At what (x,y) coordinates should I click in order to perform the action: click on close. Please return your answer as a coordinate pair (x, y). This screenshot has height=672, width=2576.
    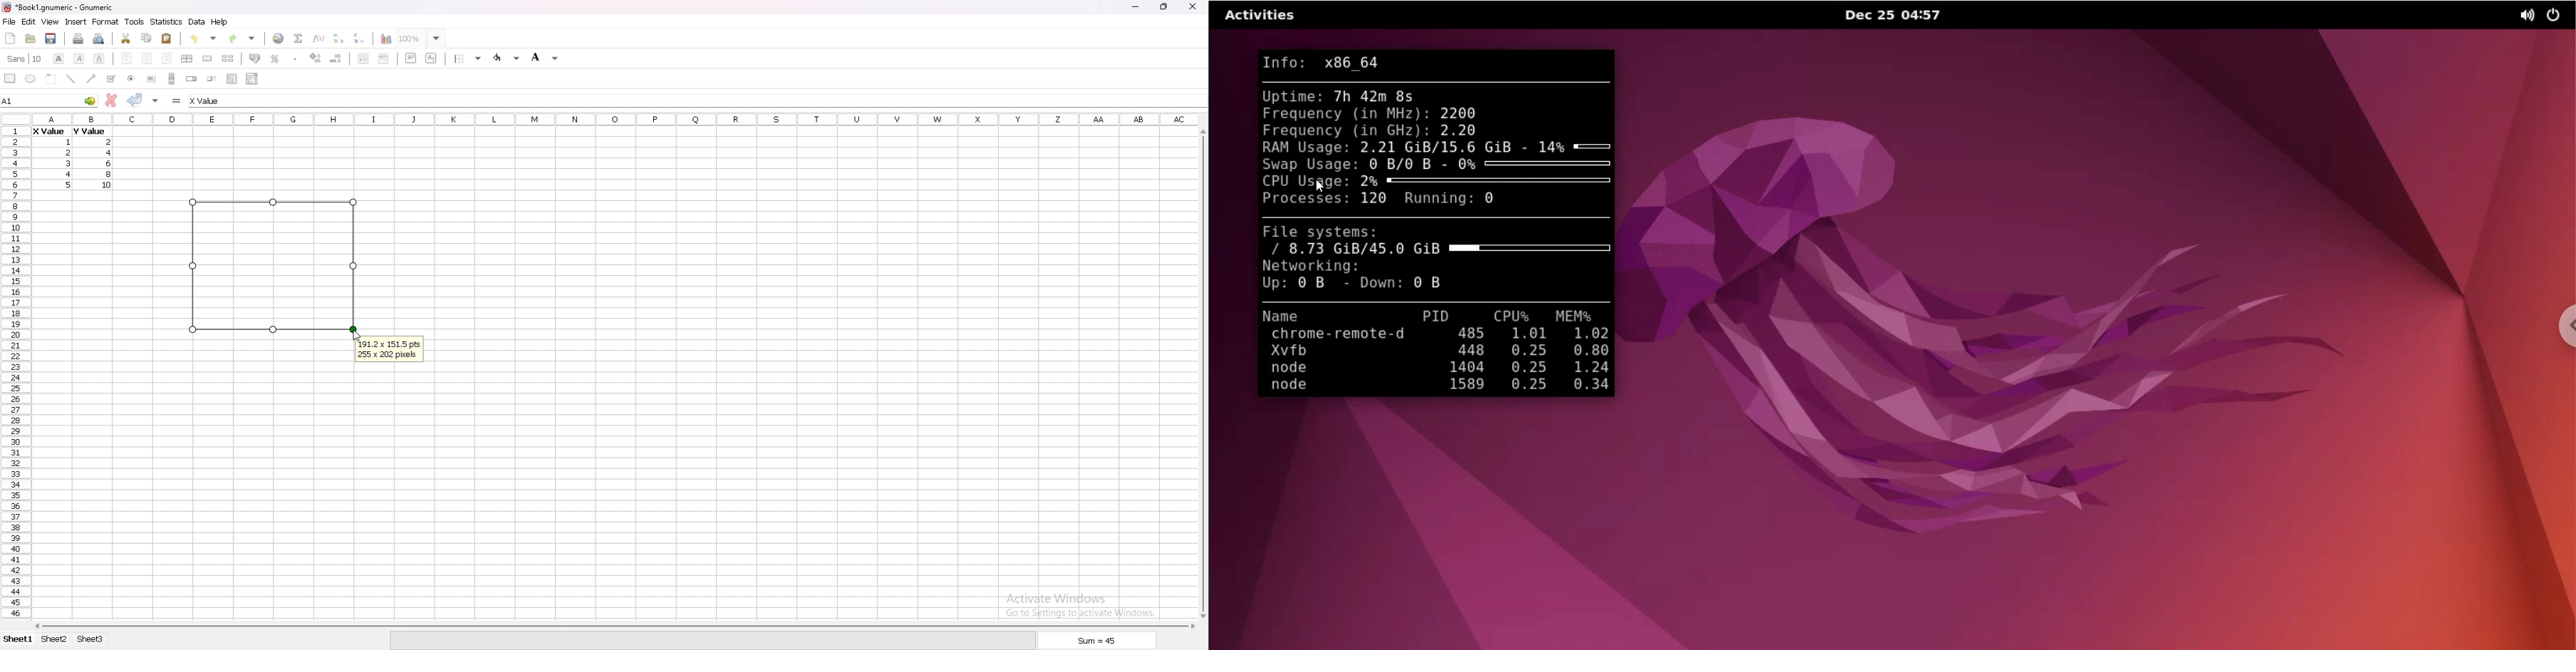
    Looking at the image, I should click on (1193, 6).